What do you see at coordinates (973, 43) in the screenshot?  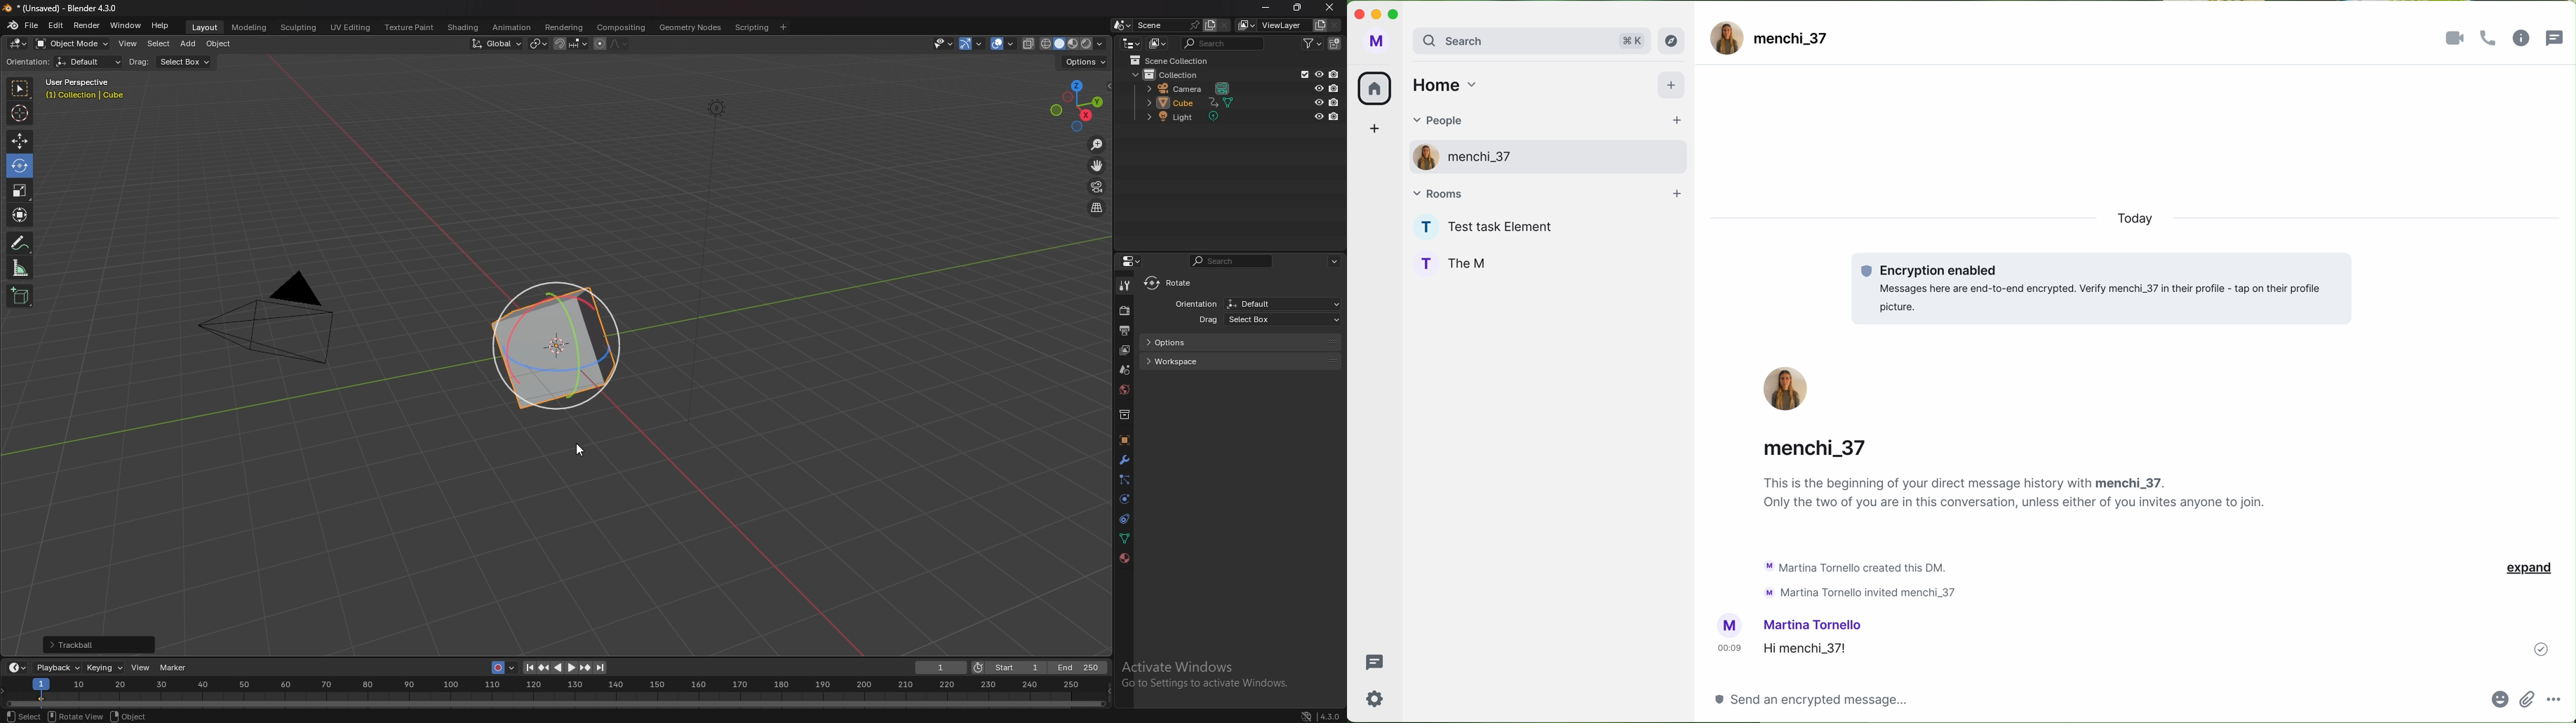 I see `gizmo` at bounding box center [973, 43].